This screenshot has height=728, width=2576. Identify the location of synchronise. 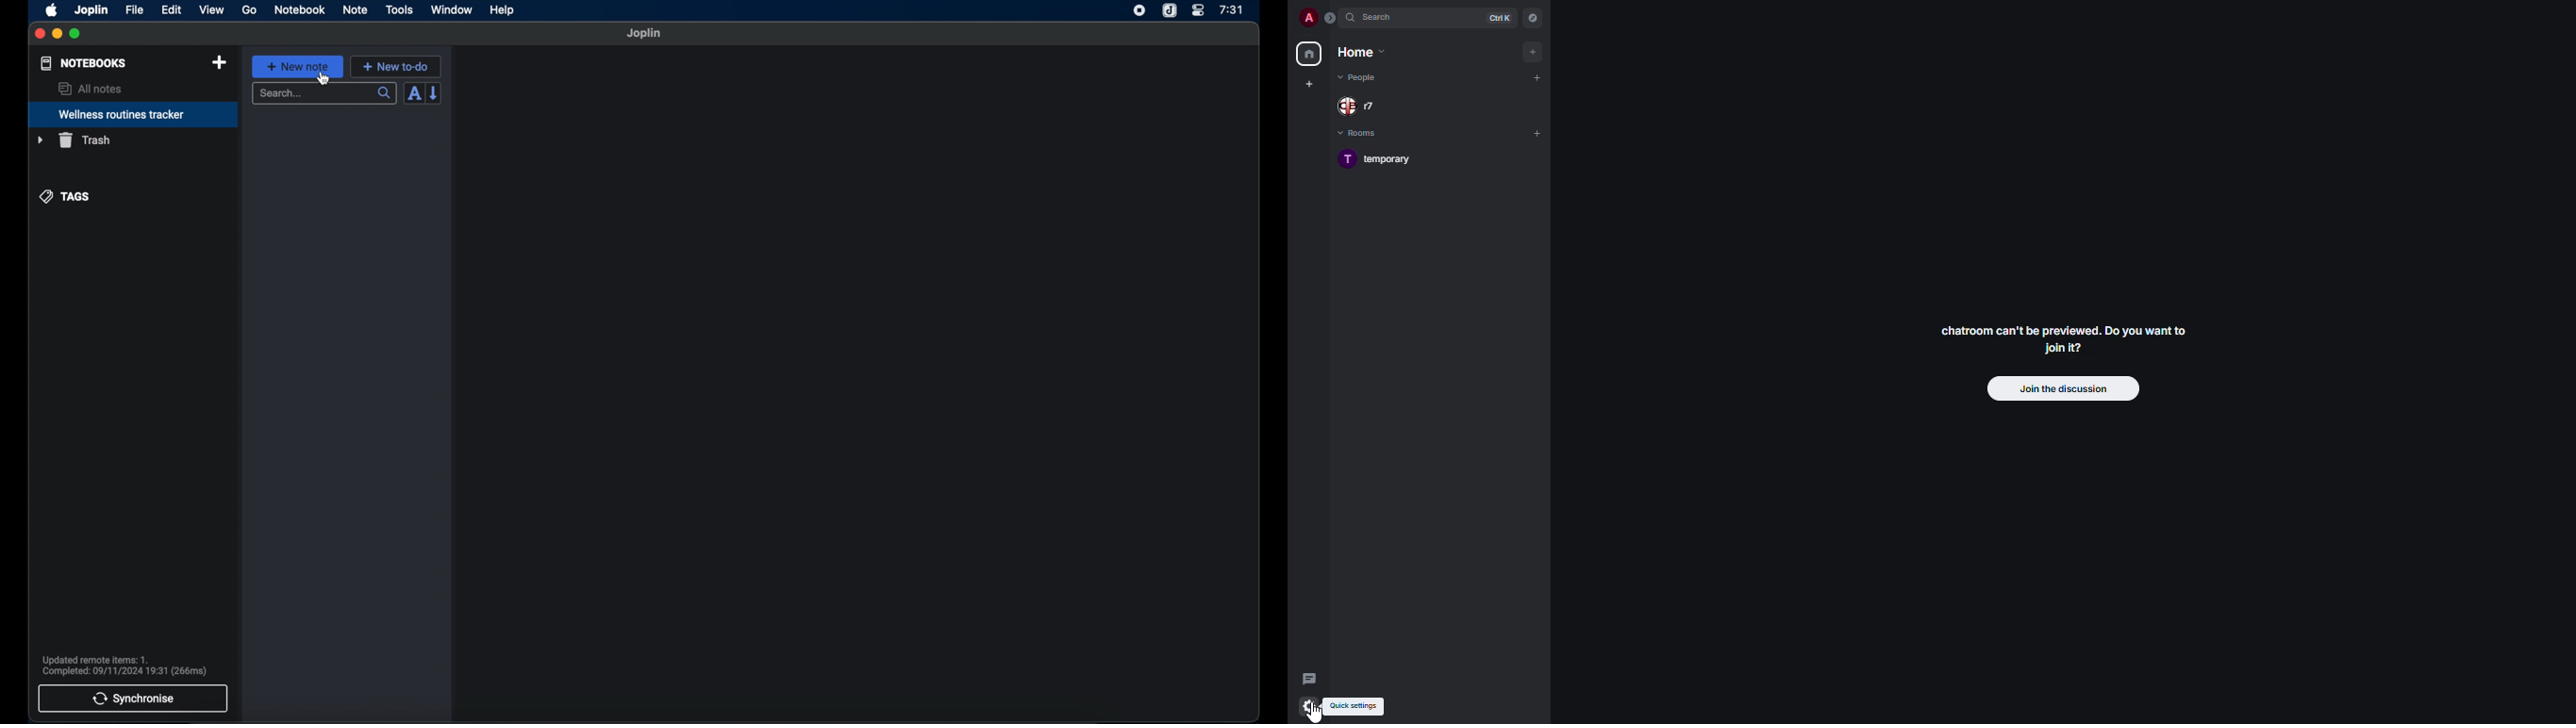
(133, 699).